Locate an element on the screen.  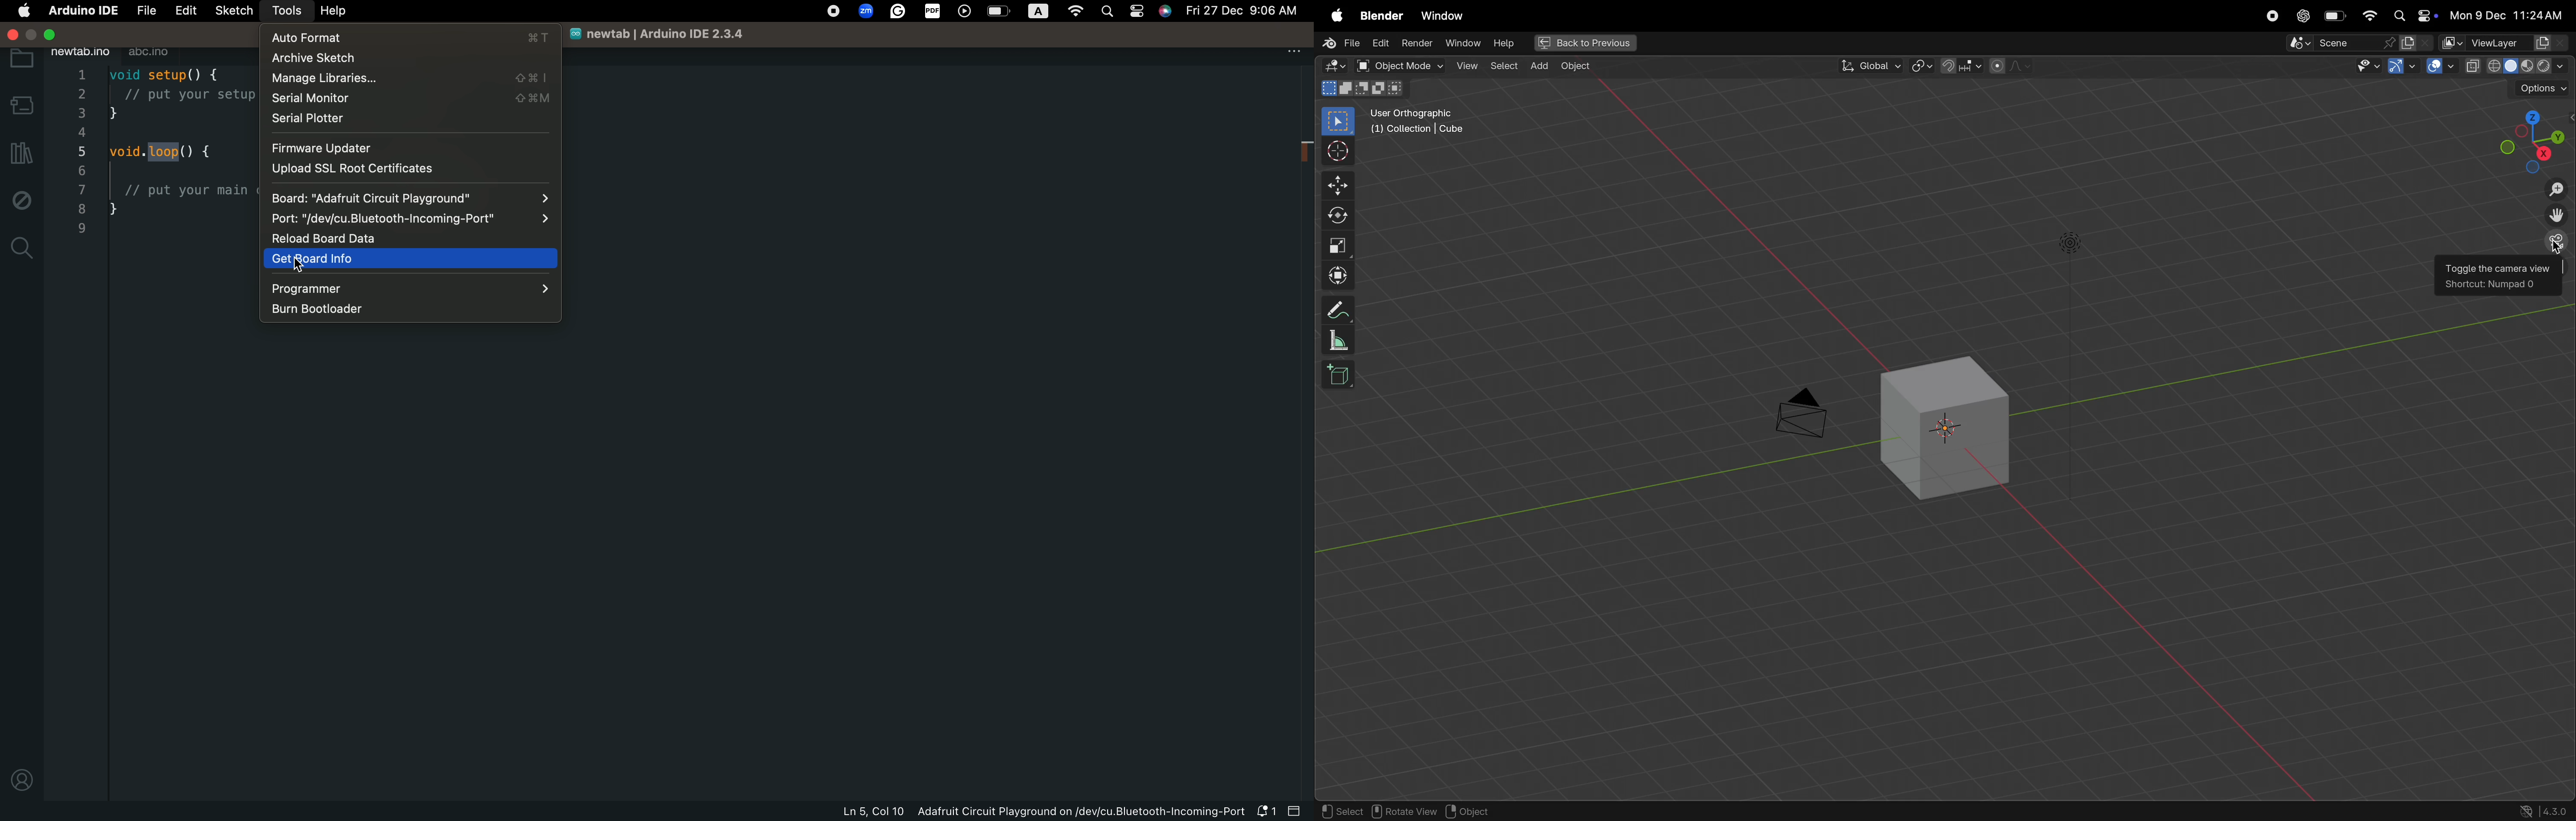
Wifi is located at coordinates (1077, 9).